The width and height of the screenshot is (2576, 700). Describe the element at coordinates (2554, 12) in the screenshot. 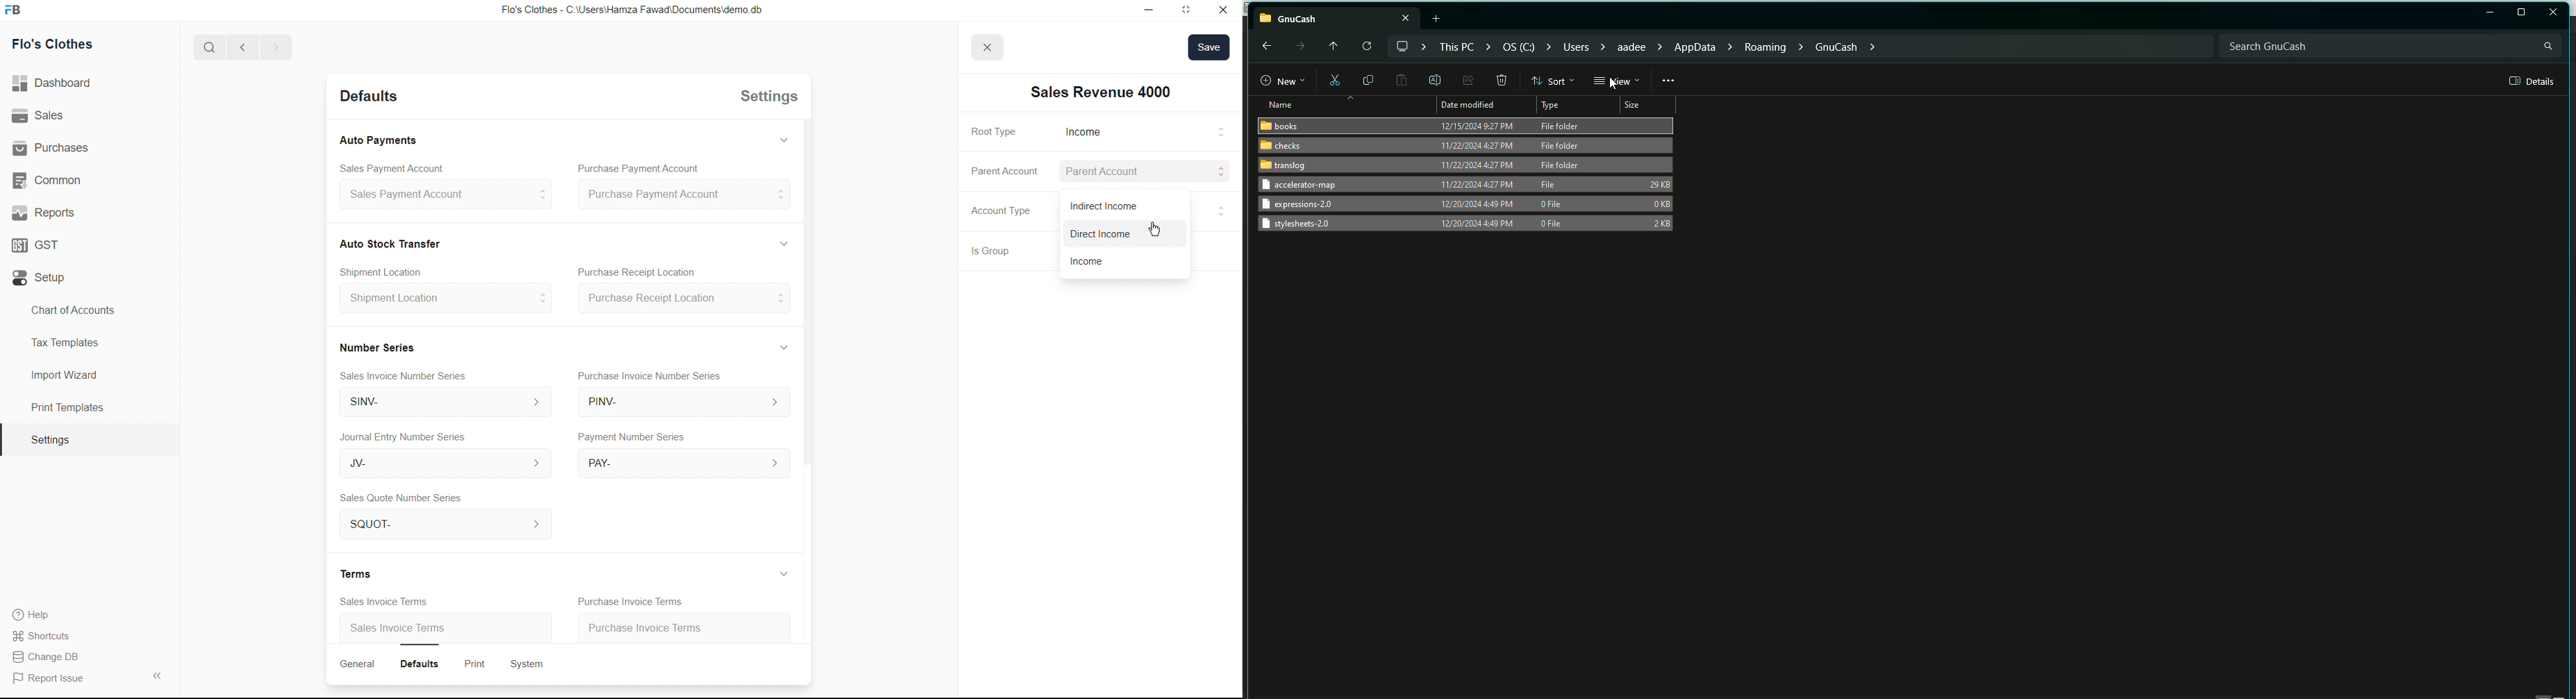

I see `Close` at that location.